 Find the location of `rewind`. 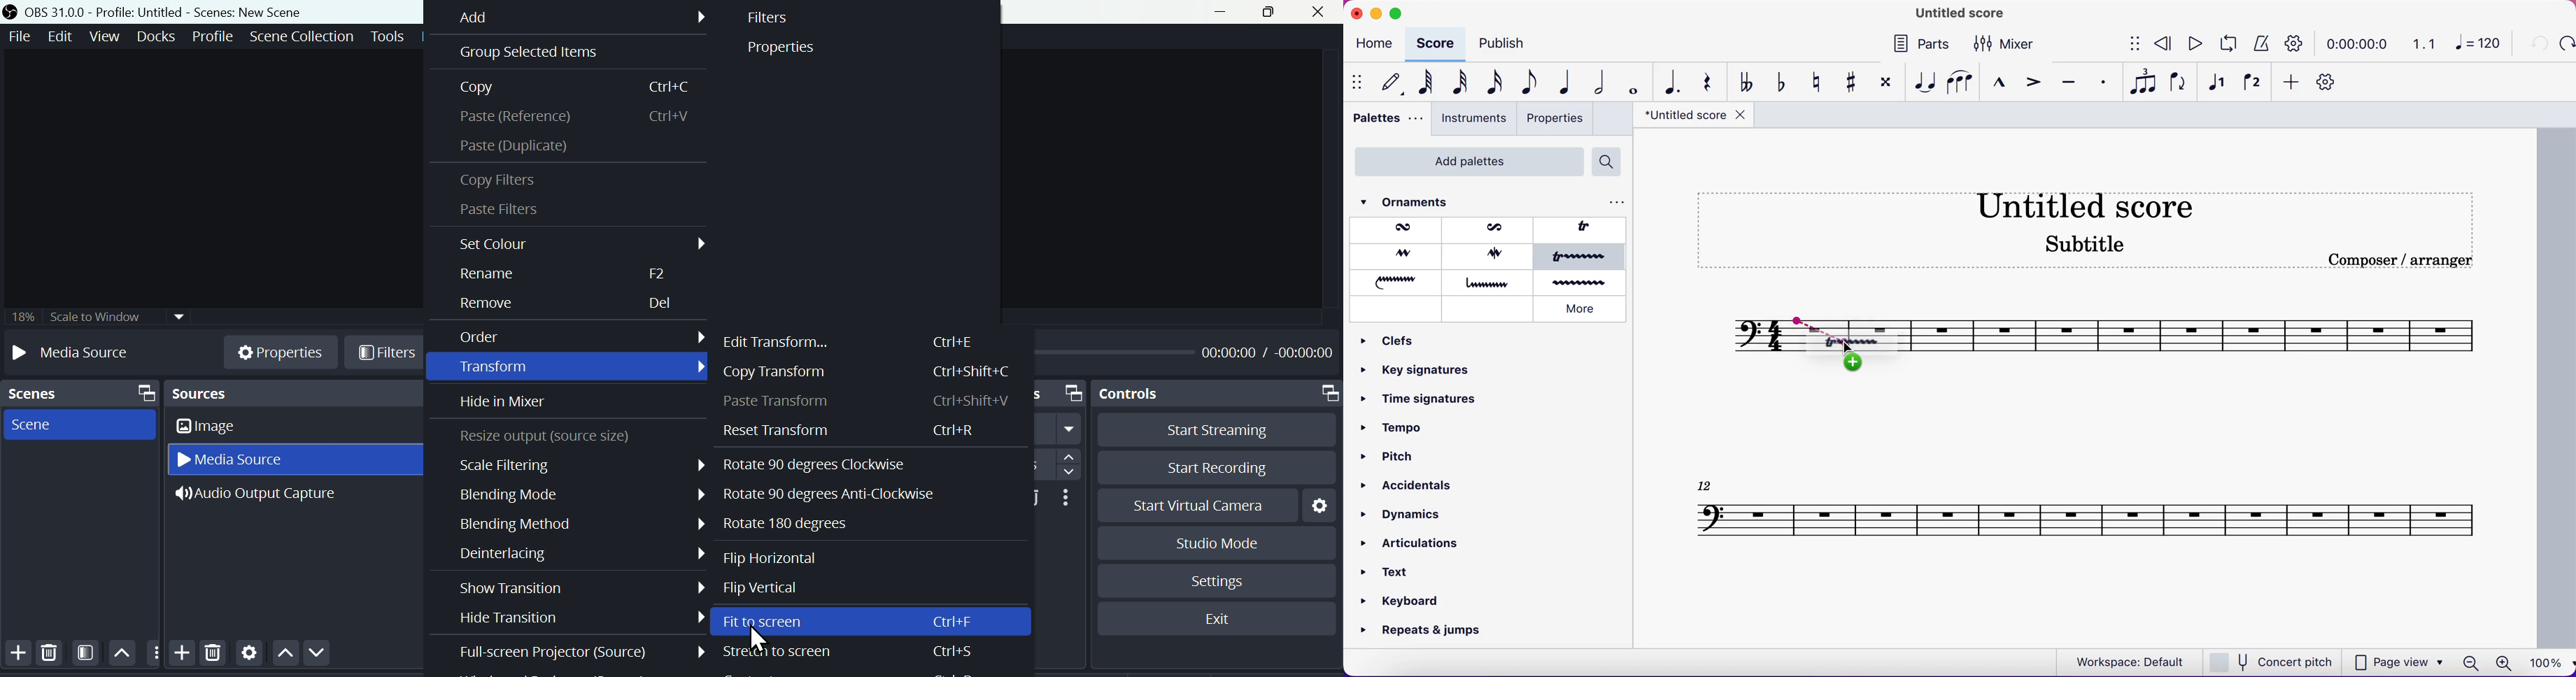

rewind is located at coordinates (2164, 45).